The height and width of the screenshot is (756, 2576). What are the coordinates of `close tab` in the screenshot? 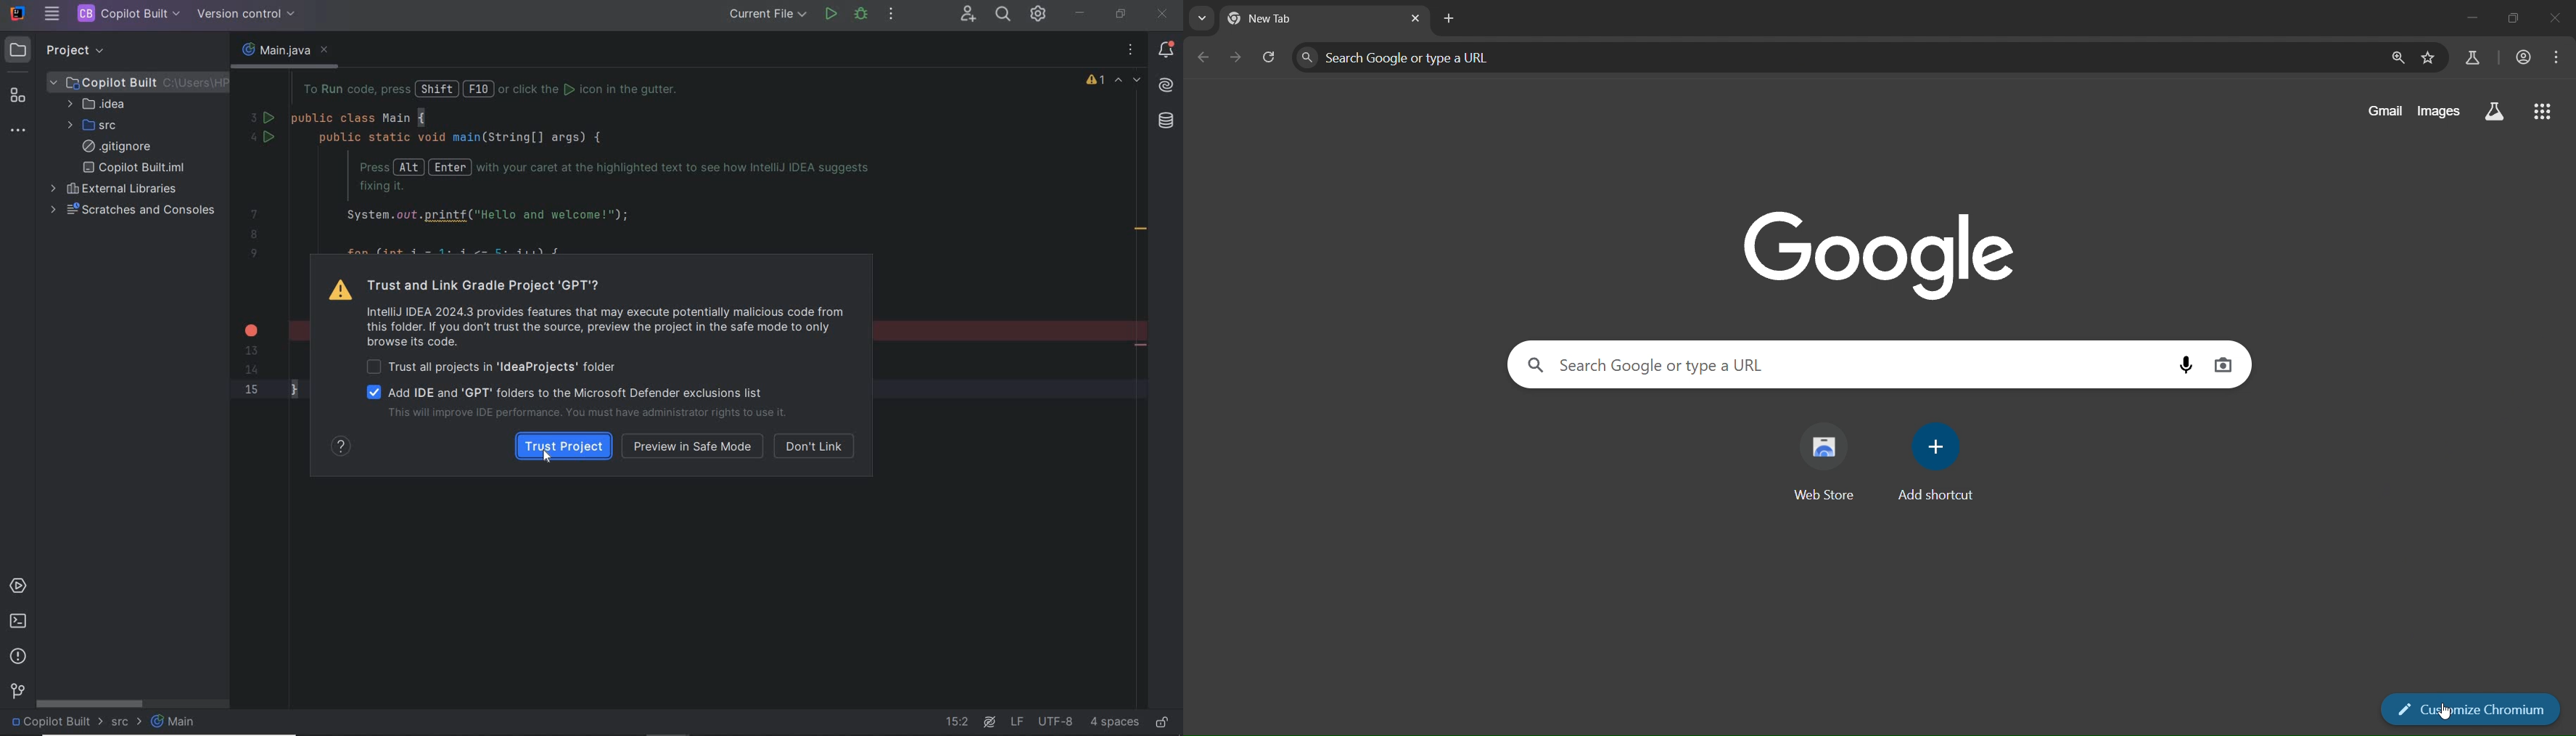 It's located at (1415, 18).